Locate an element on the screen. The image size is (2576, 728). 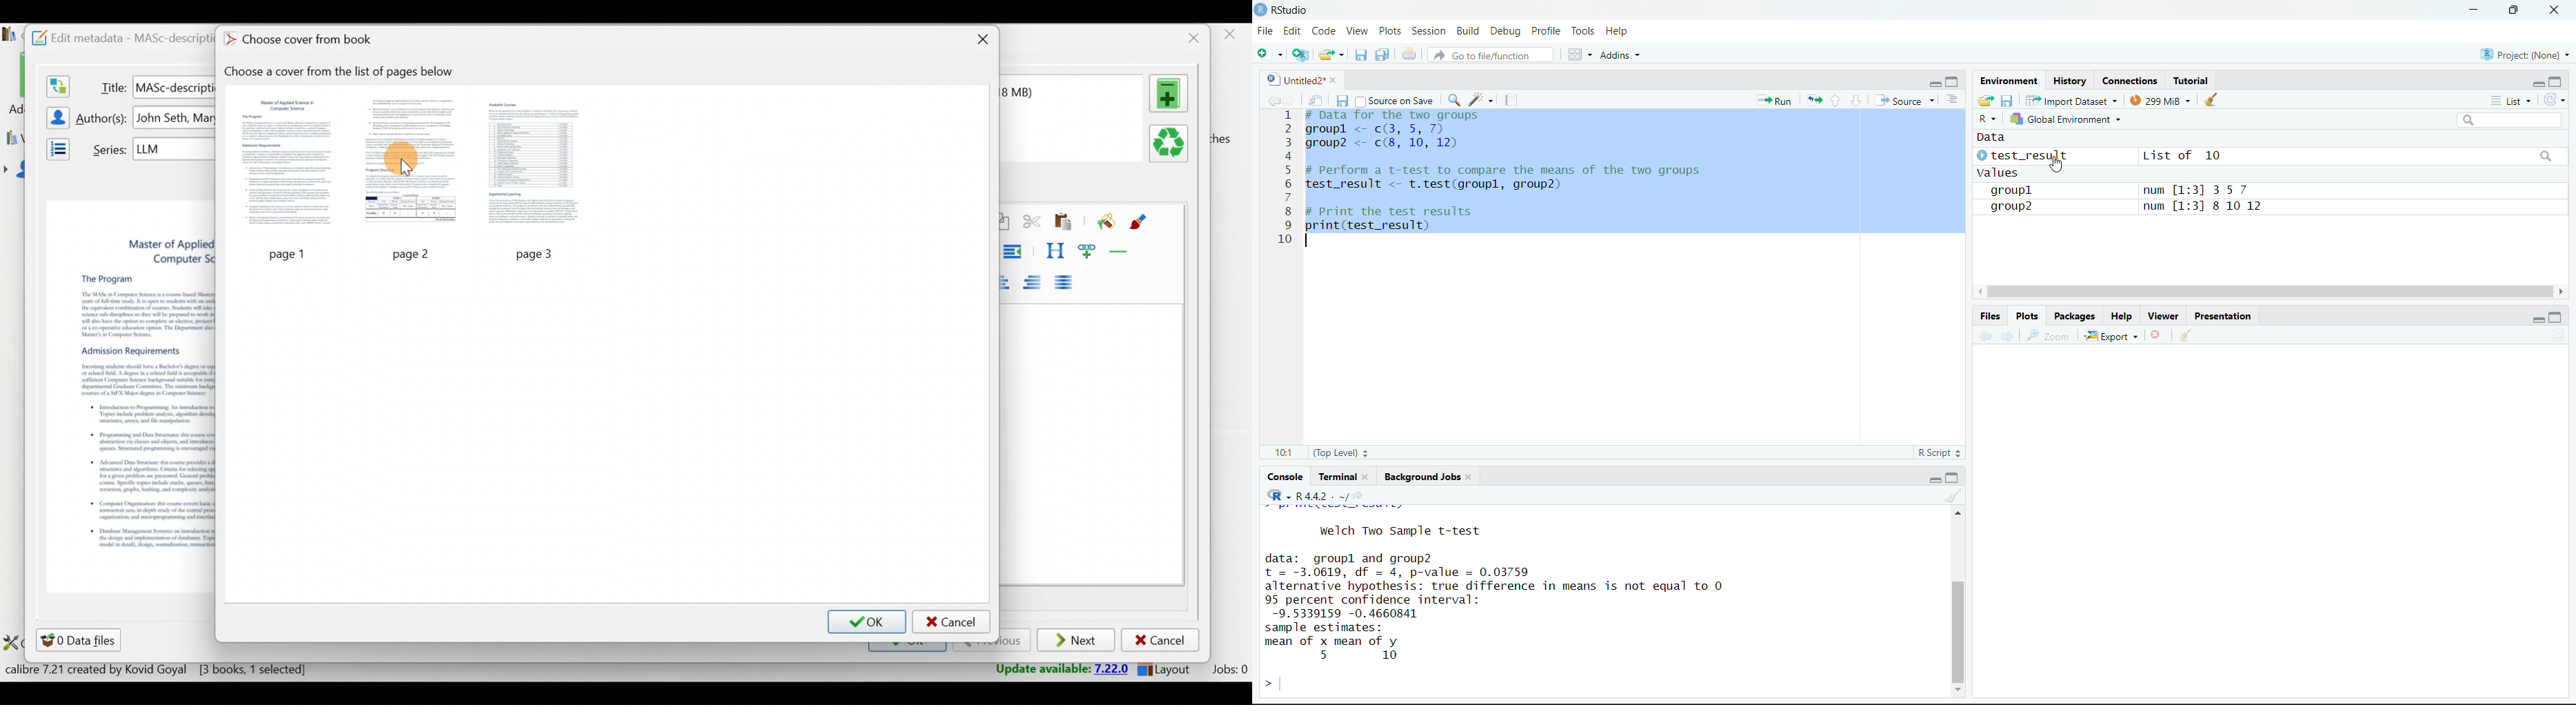
R 4.4.2 is located at coordinates (1300, 494).